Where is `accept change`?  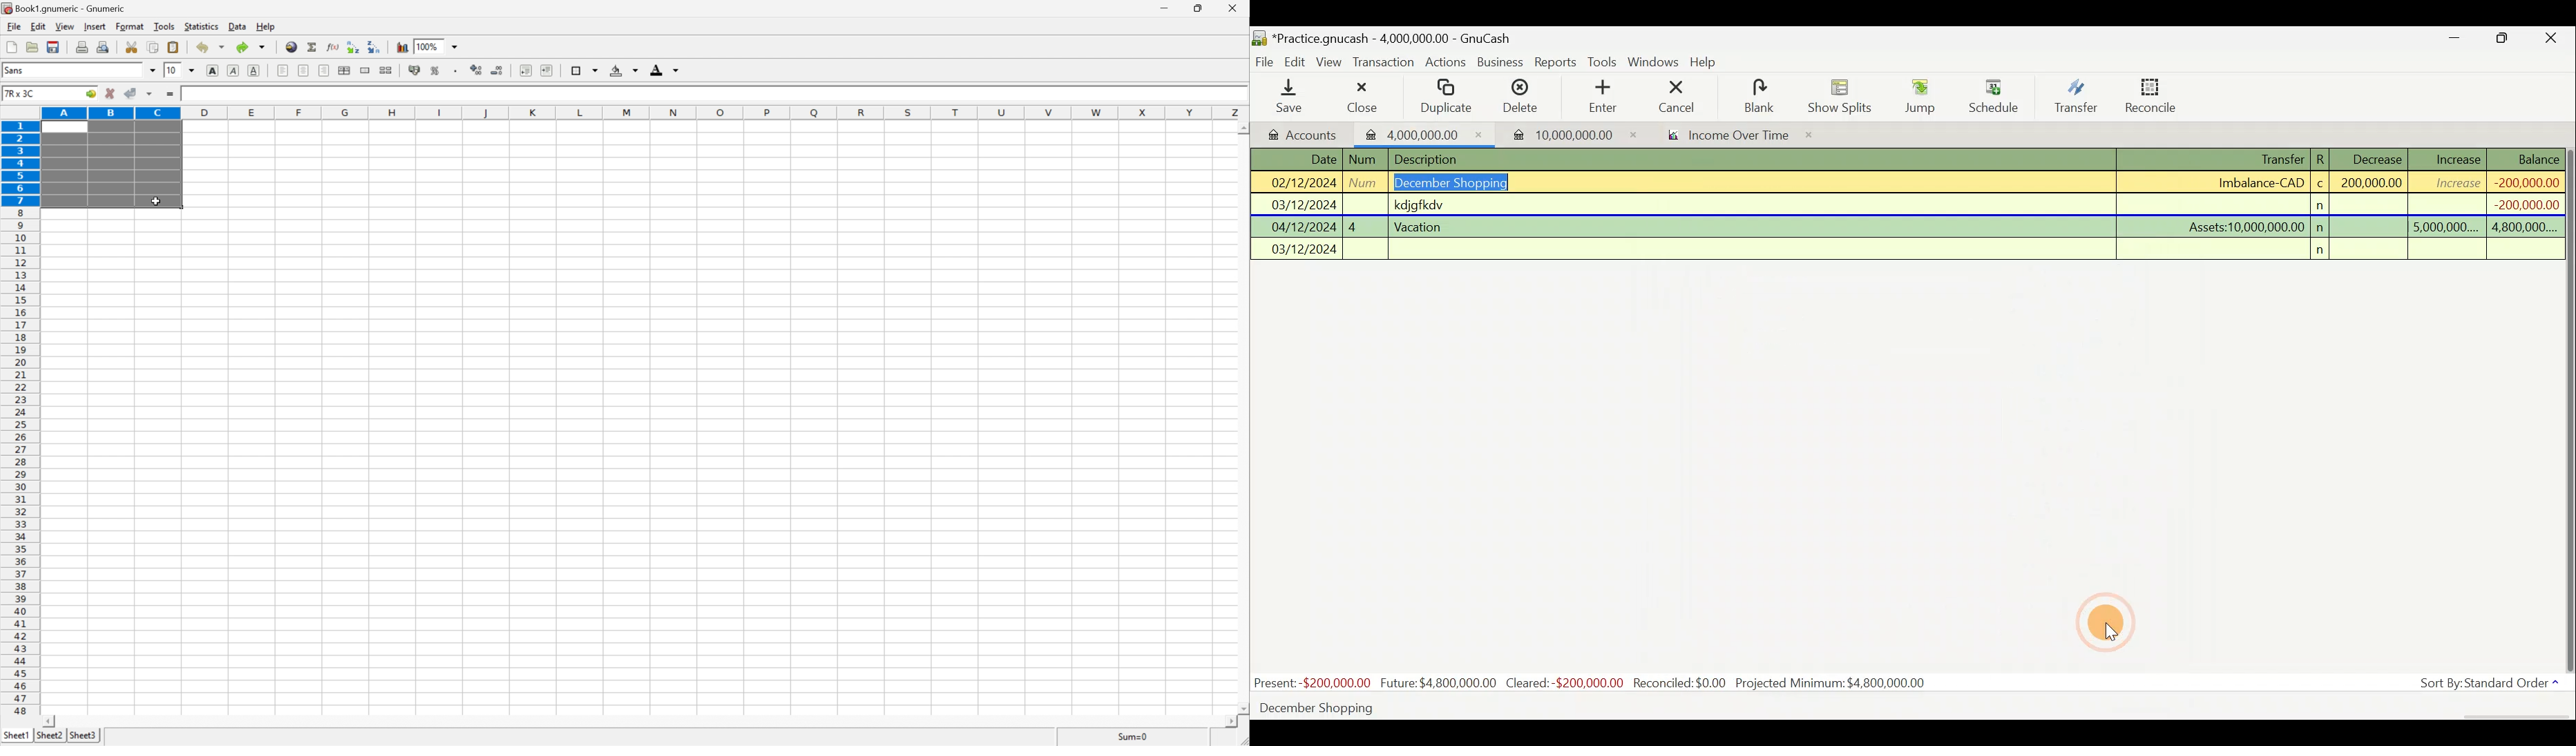
accept change is located at coordinates (130, 93).